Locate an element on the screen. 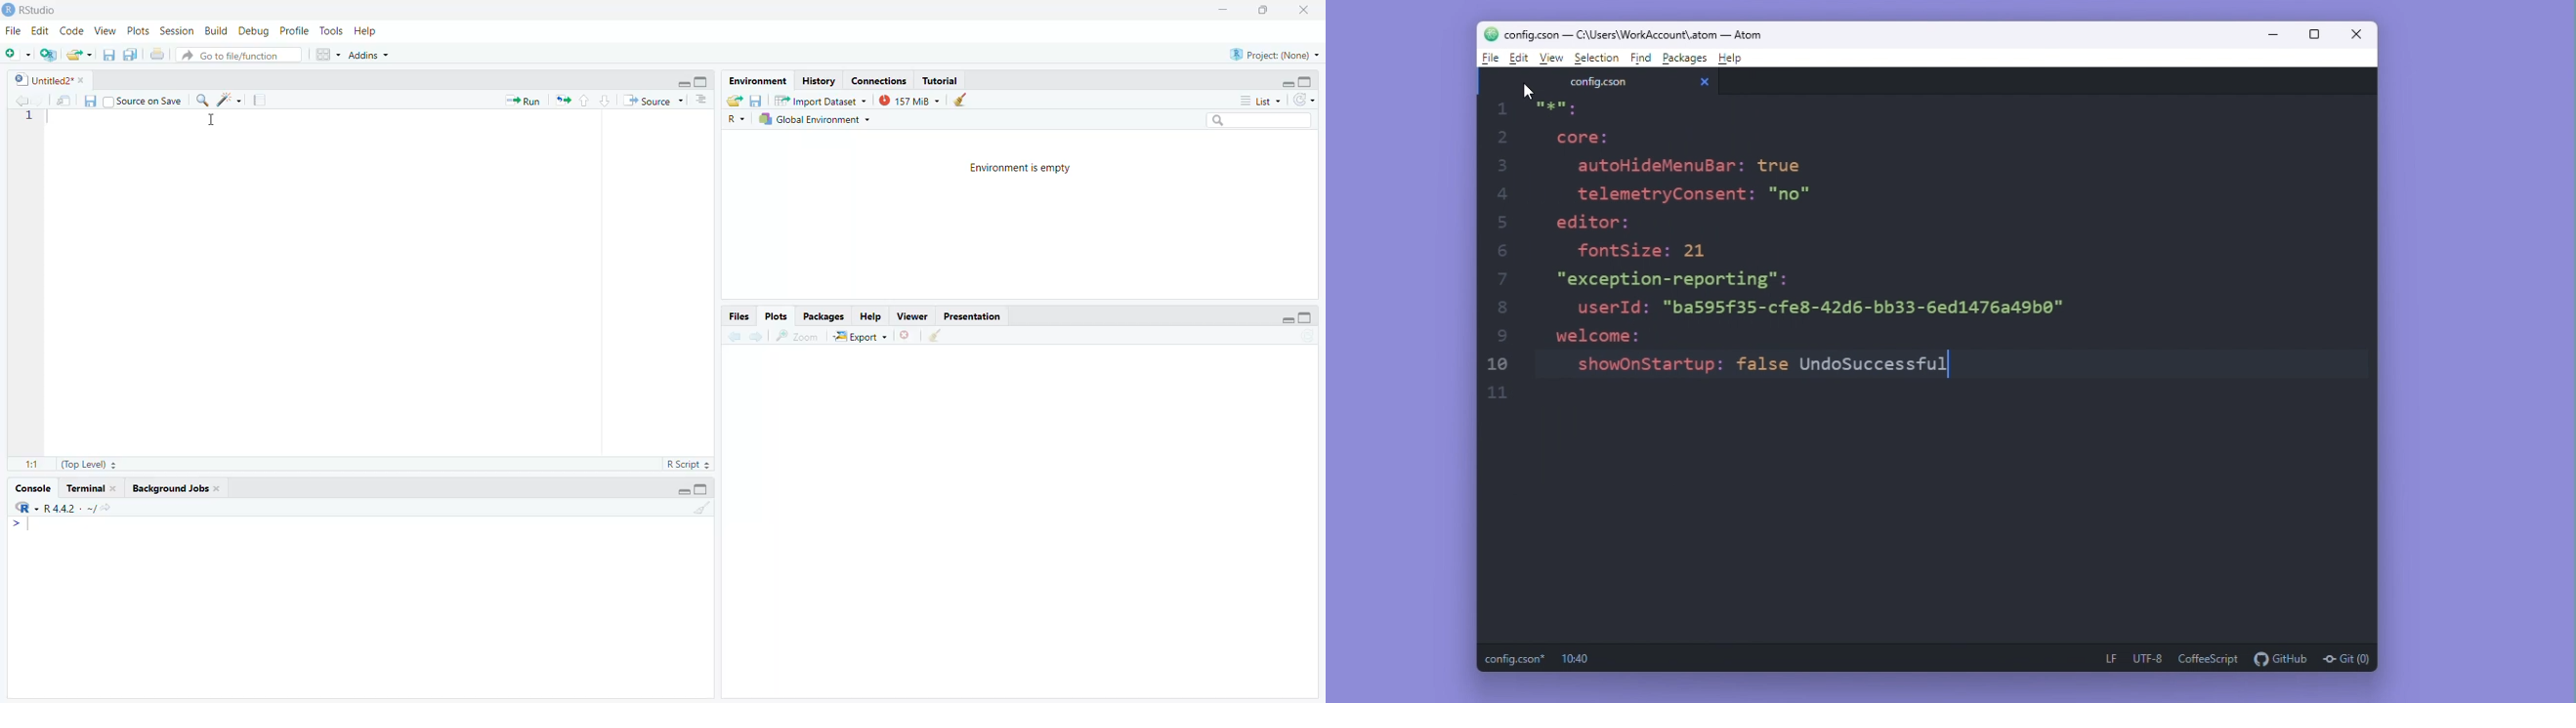 The height and width of the screenshot is (728, 2576). > is located at coordinates (16, 524).